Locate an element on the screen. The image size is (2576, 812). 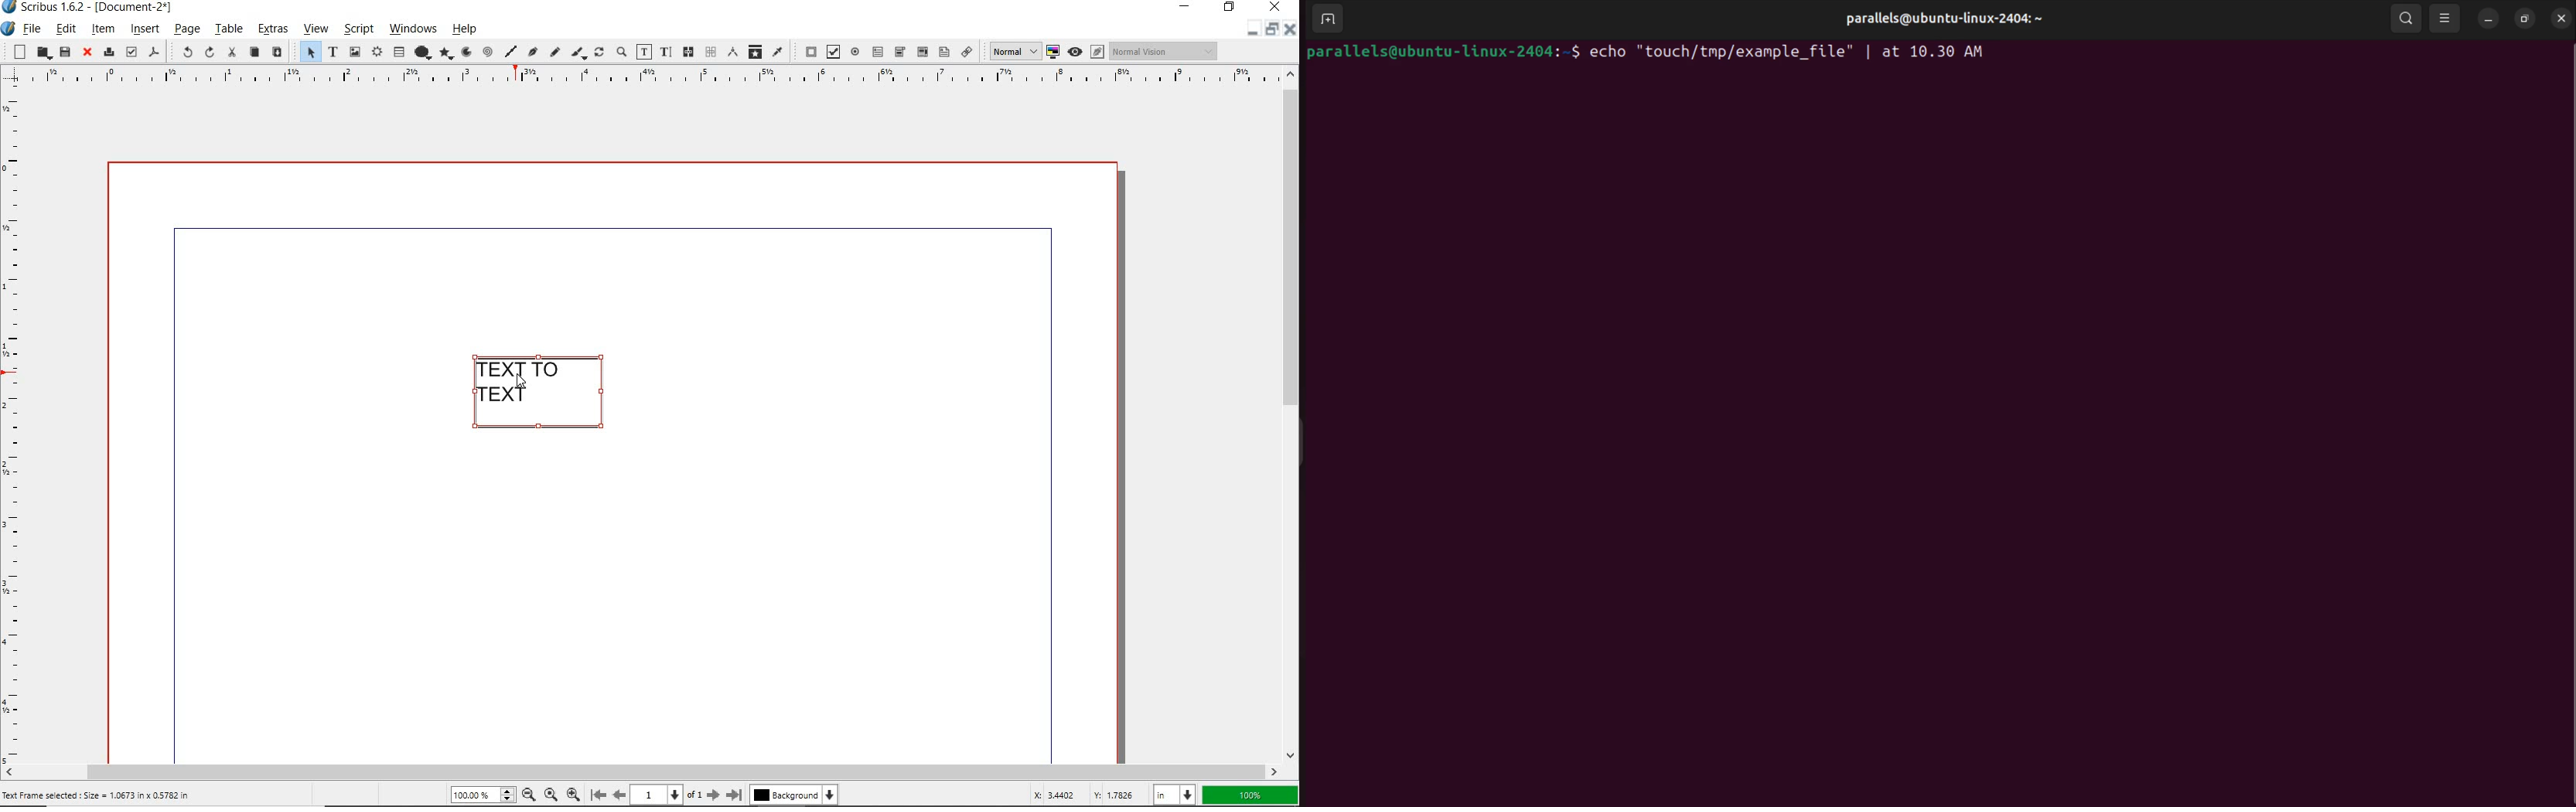
move to next is located at coordinates (716, 797).